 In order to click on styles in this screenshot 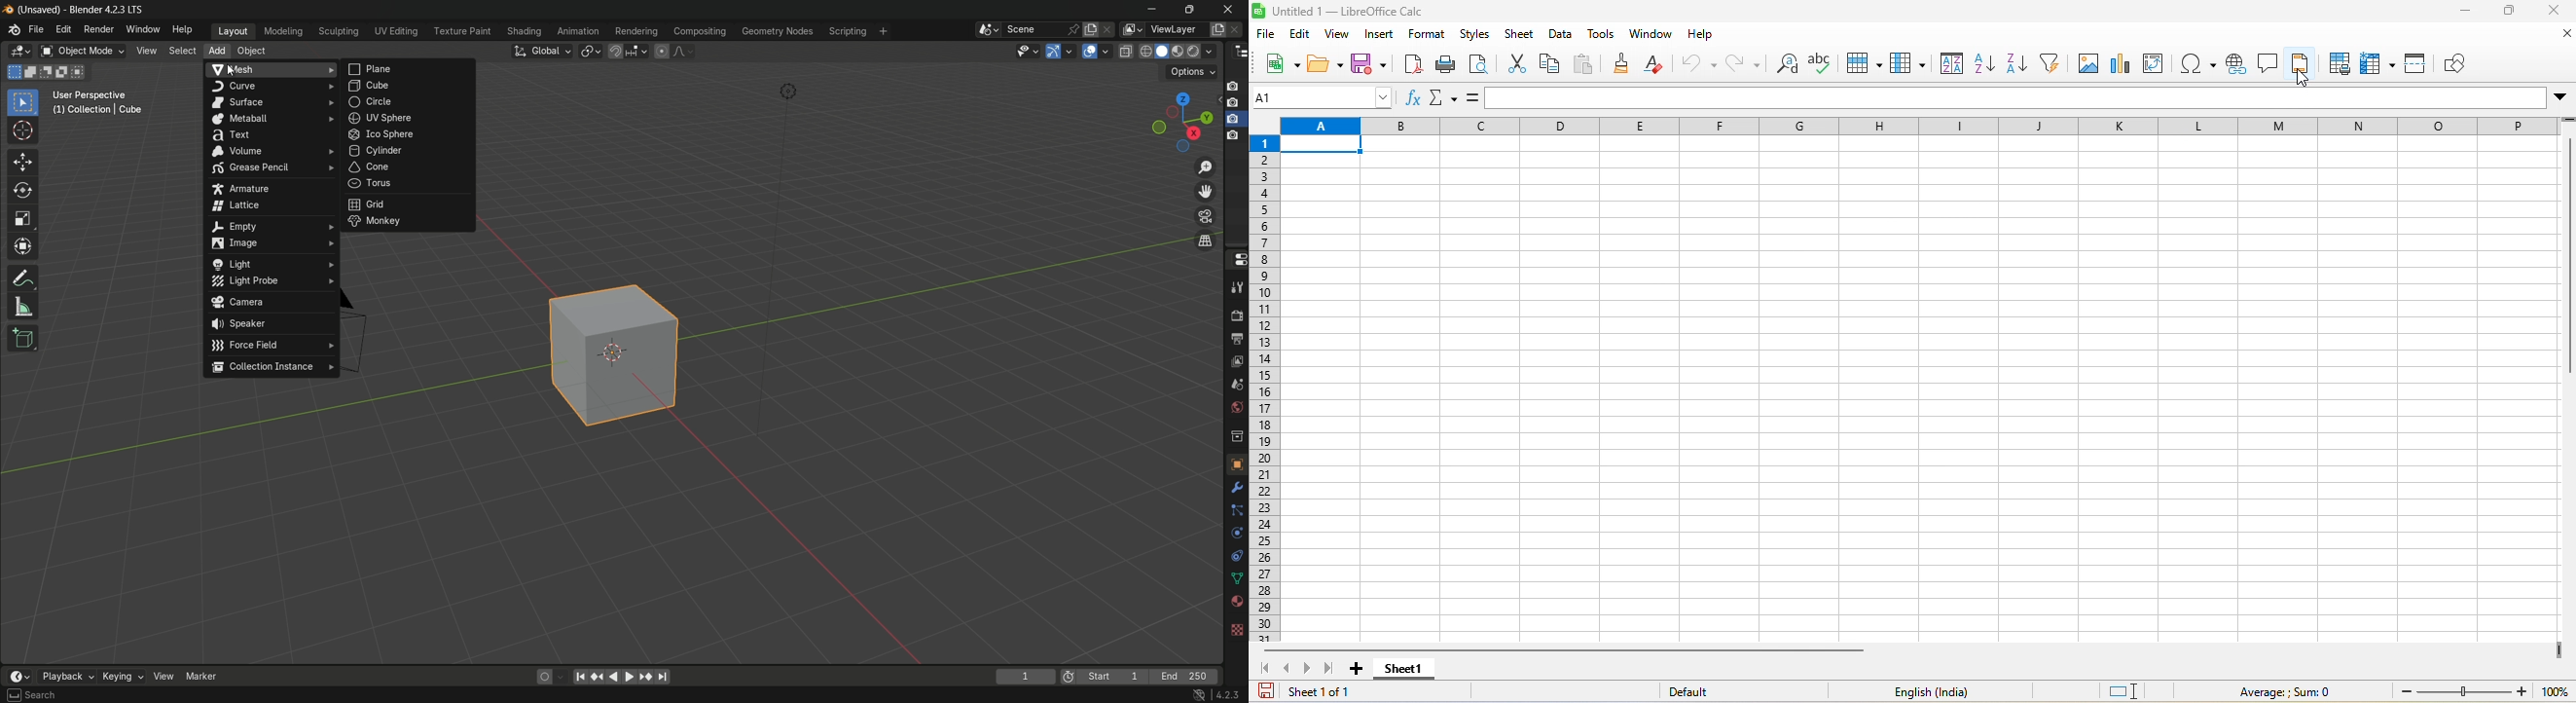, I will do `click(1475, 37)`.